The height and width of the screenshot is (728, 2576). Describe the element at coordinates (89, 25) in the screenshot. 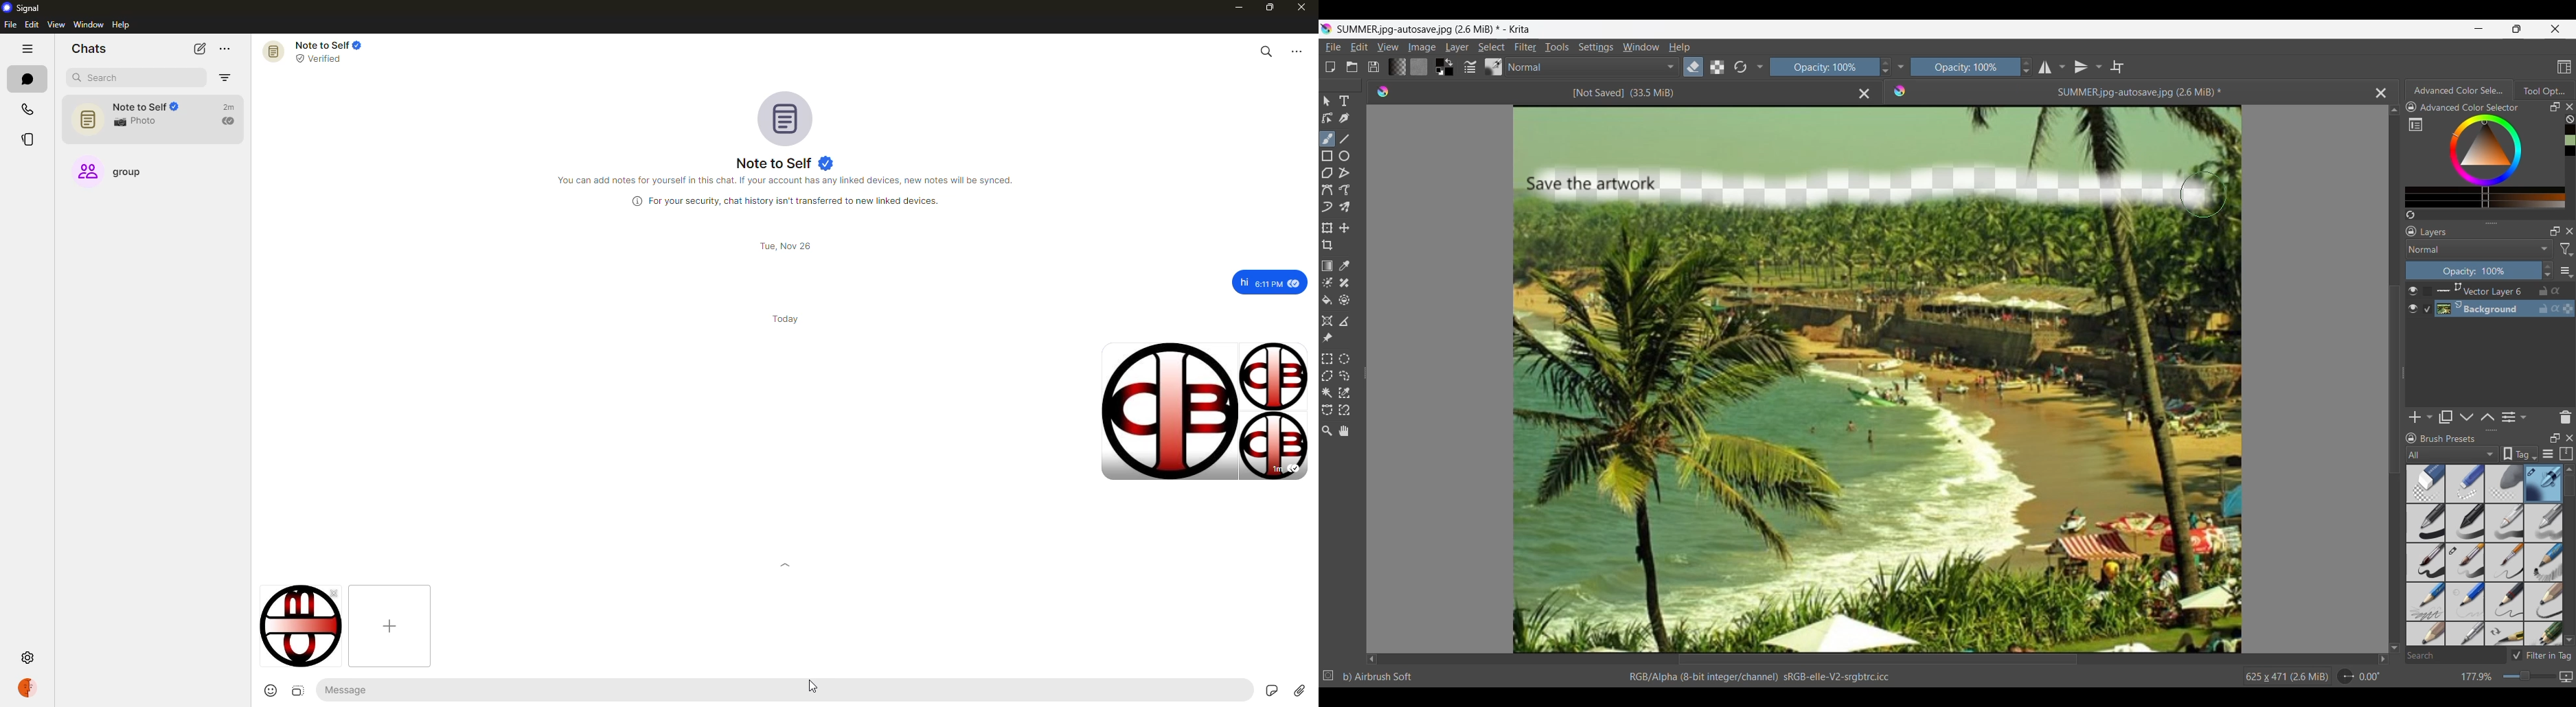

I see `window` at that location.